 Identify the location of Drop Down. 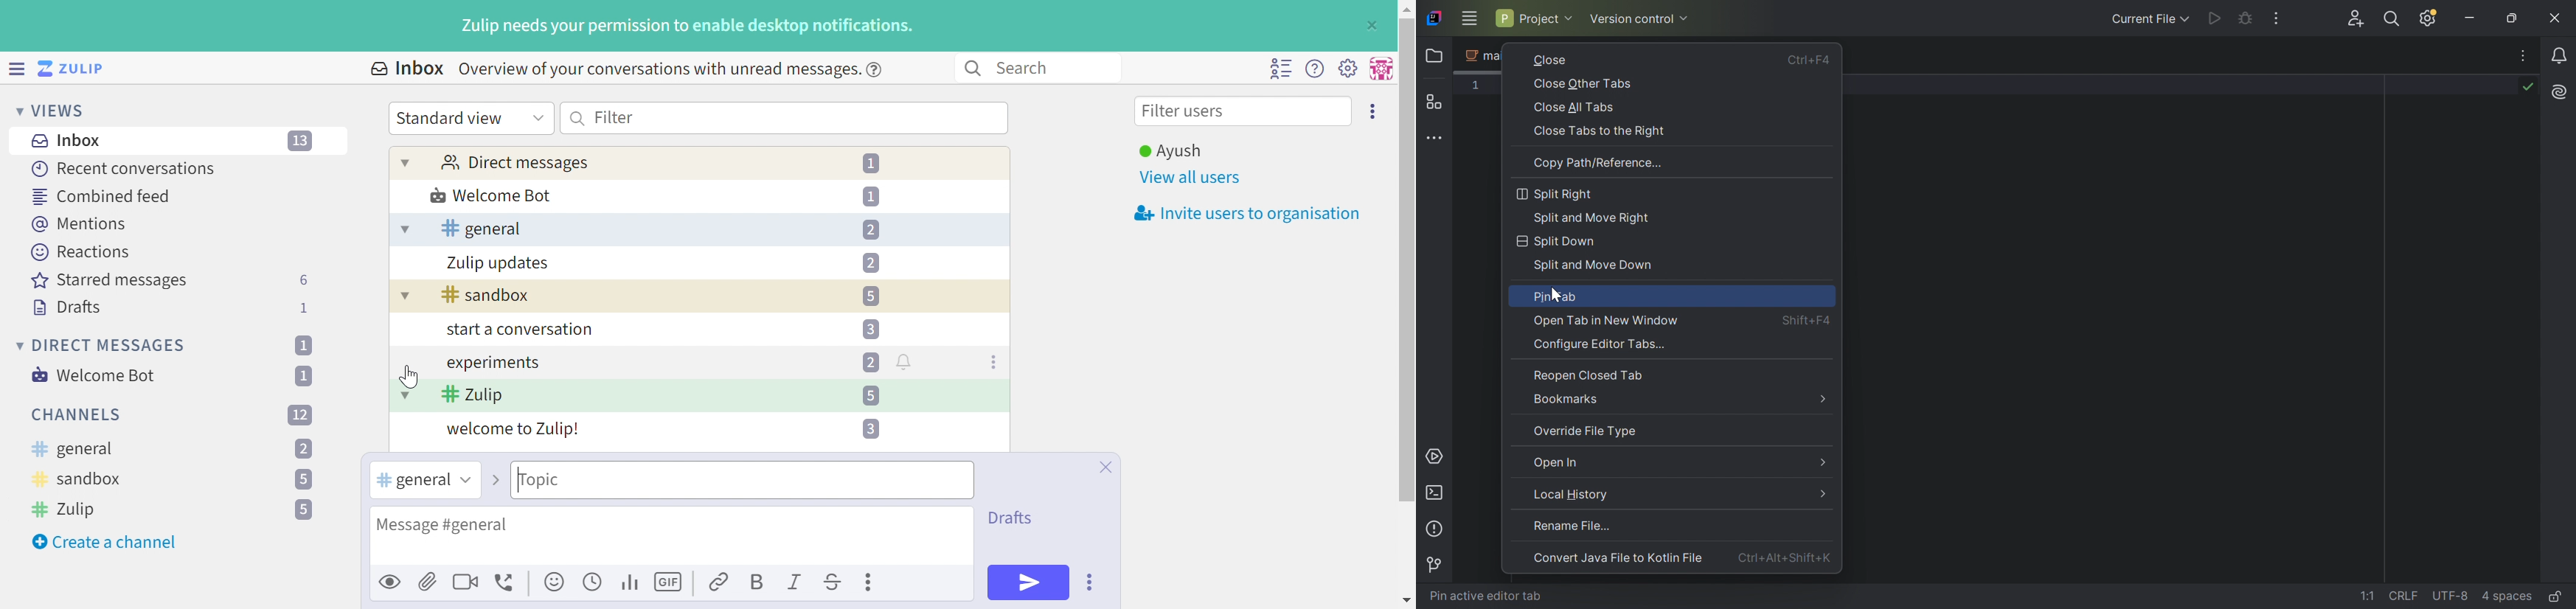
(17, 345).